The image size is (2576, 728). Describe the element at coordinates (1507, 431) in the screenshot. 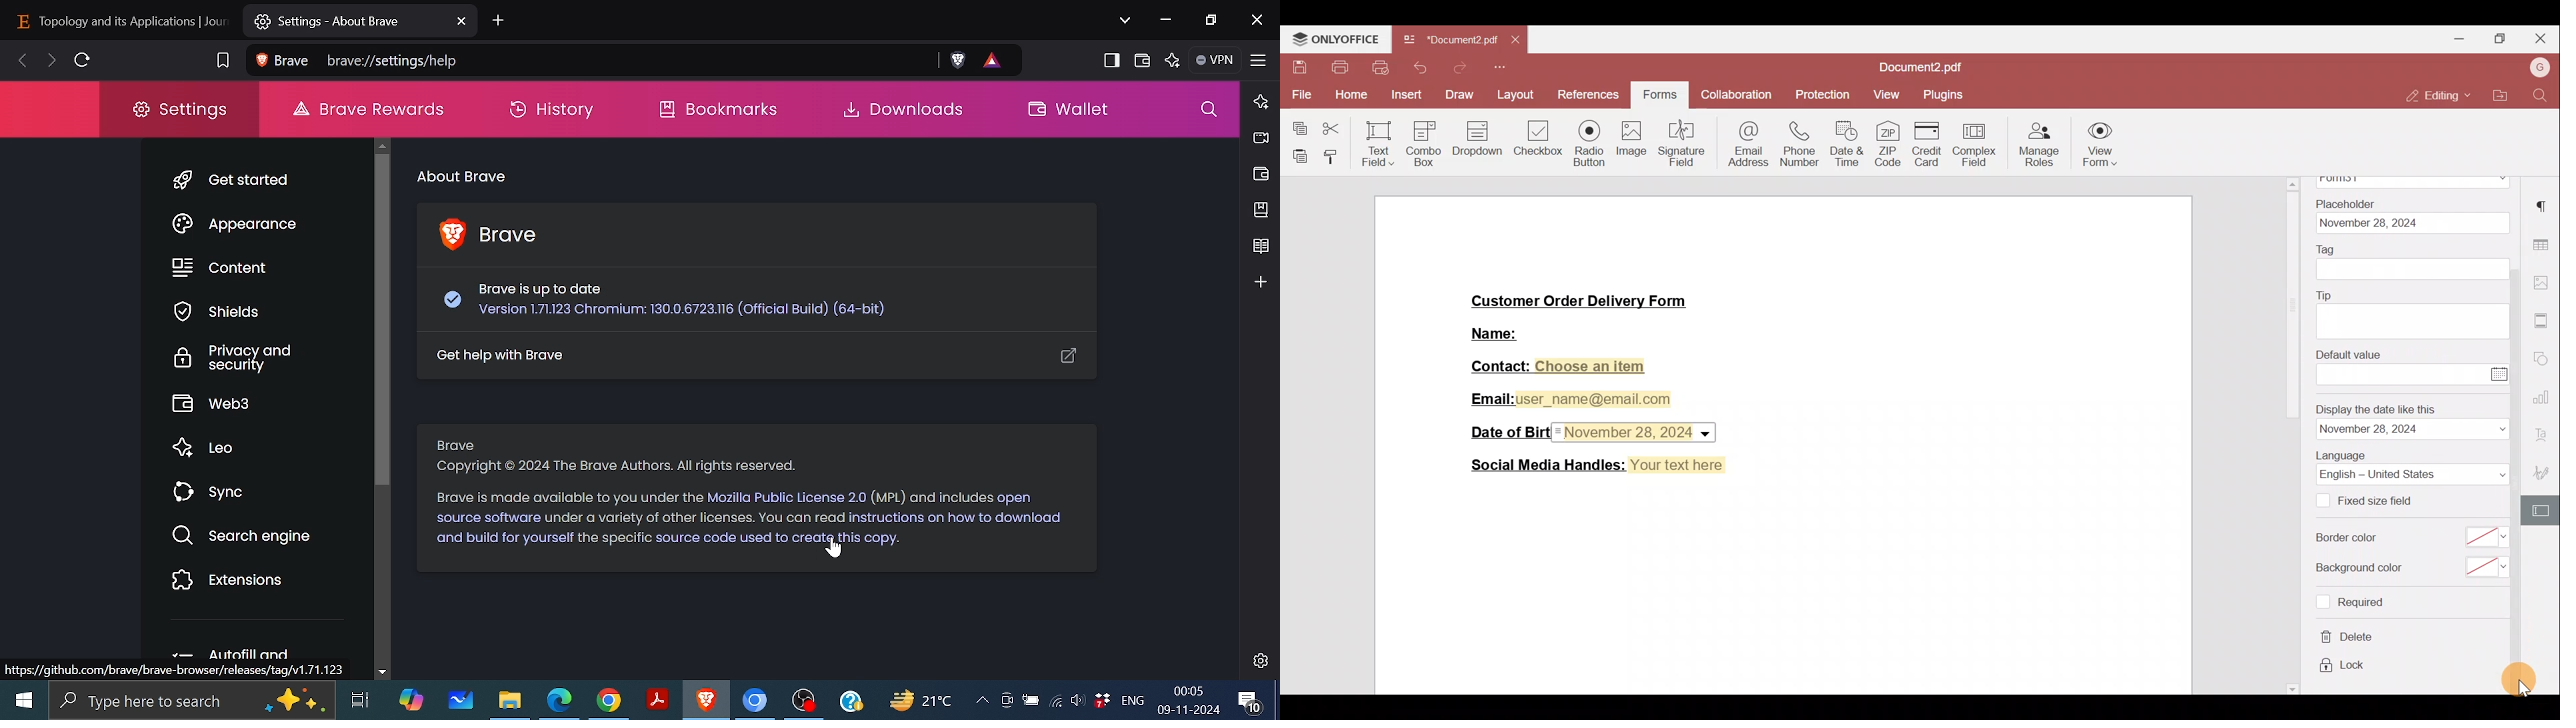

I see `Date of Birth:` at that location.